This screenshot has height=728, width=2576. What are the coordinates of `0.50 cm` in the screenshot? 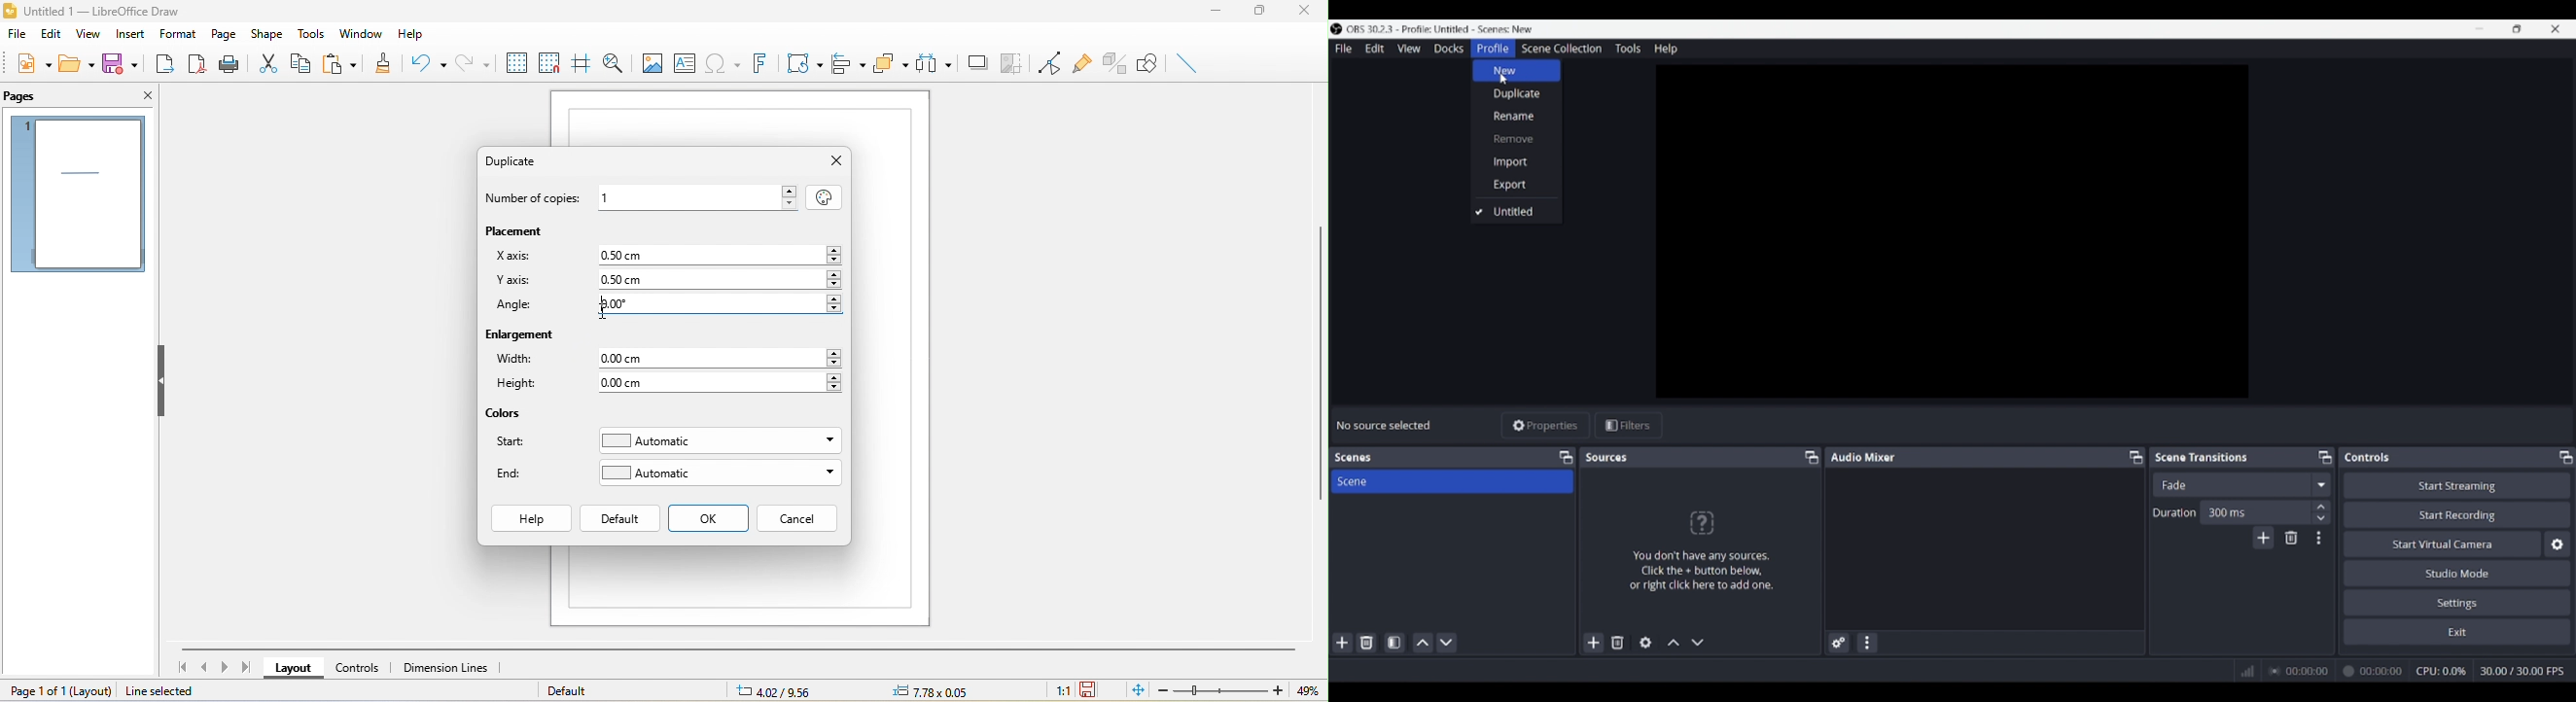 It's located at (712, 254).